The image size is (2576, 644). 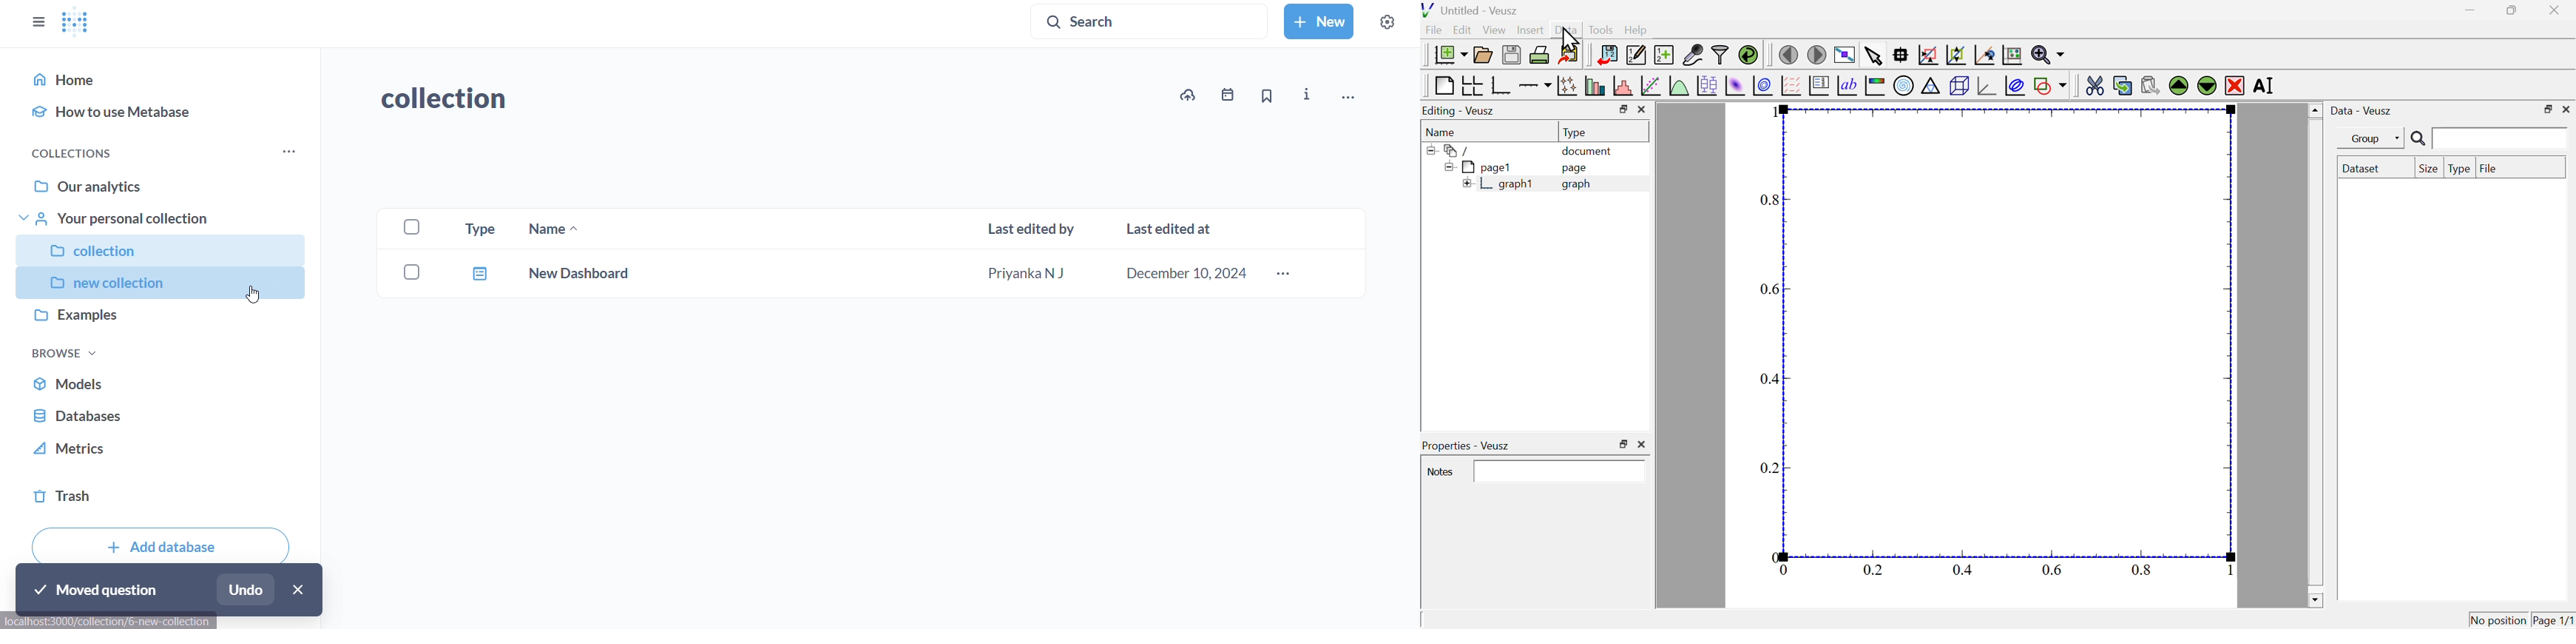 I want to click on Data, so click(x=1566, y=28).